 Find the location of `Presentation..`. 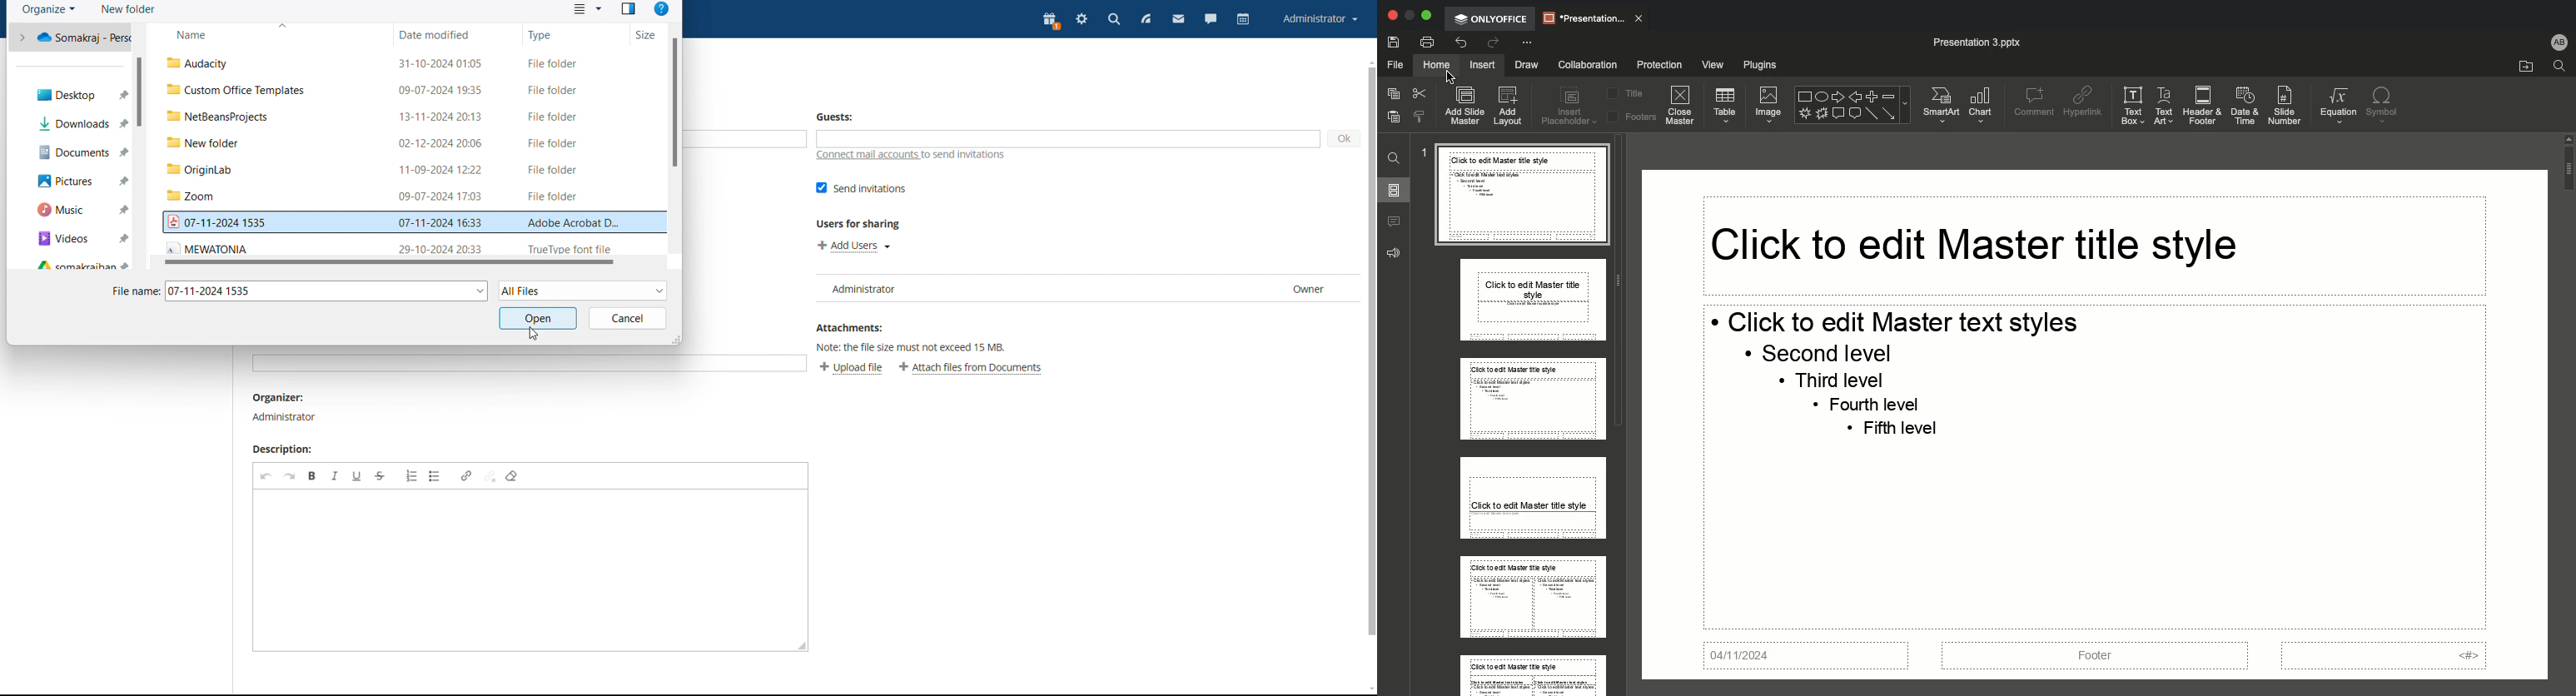

Presentation.. is located at coordinates (1593, 17).